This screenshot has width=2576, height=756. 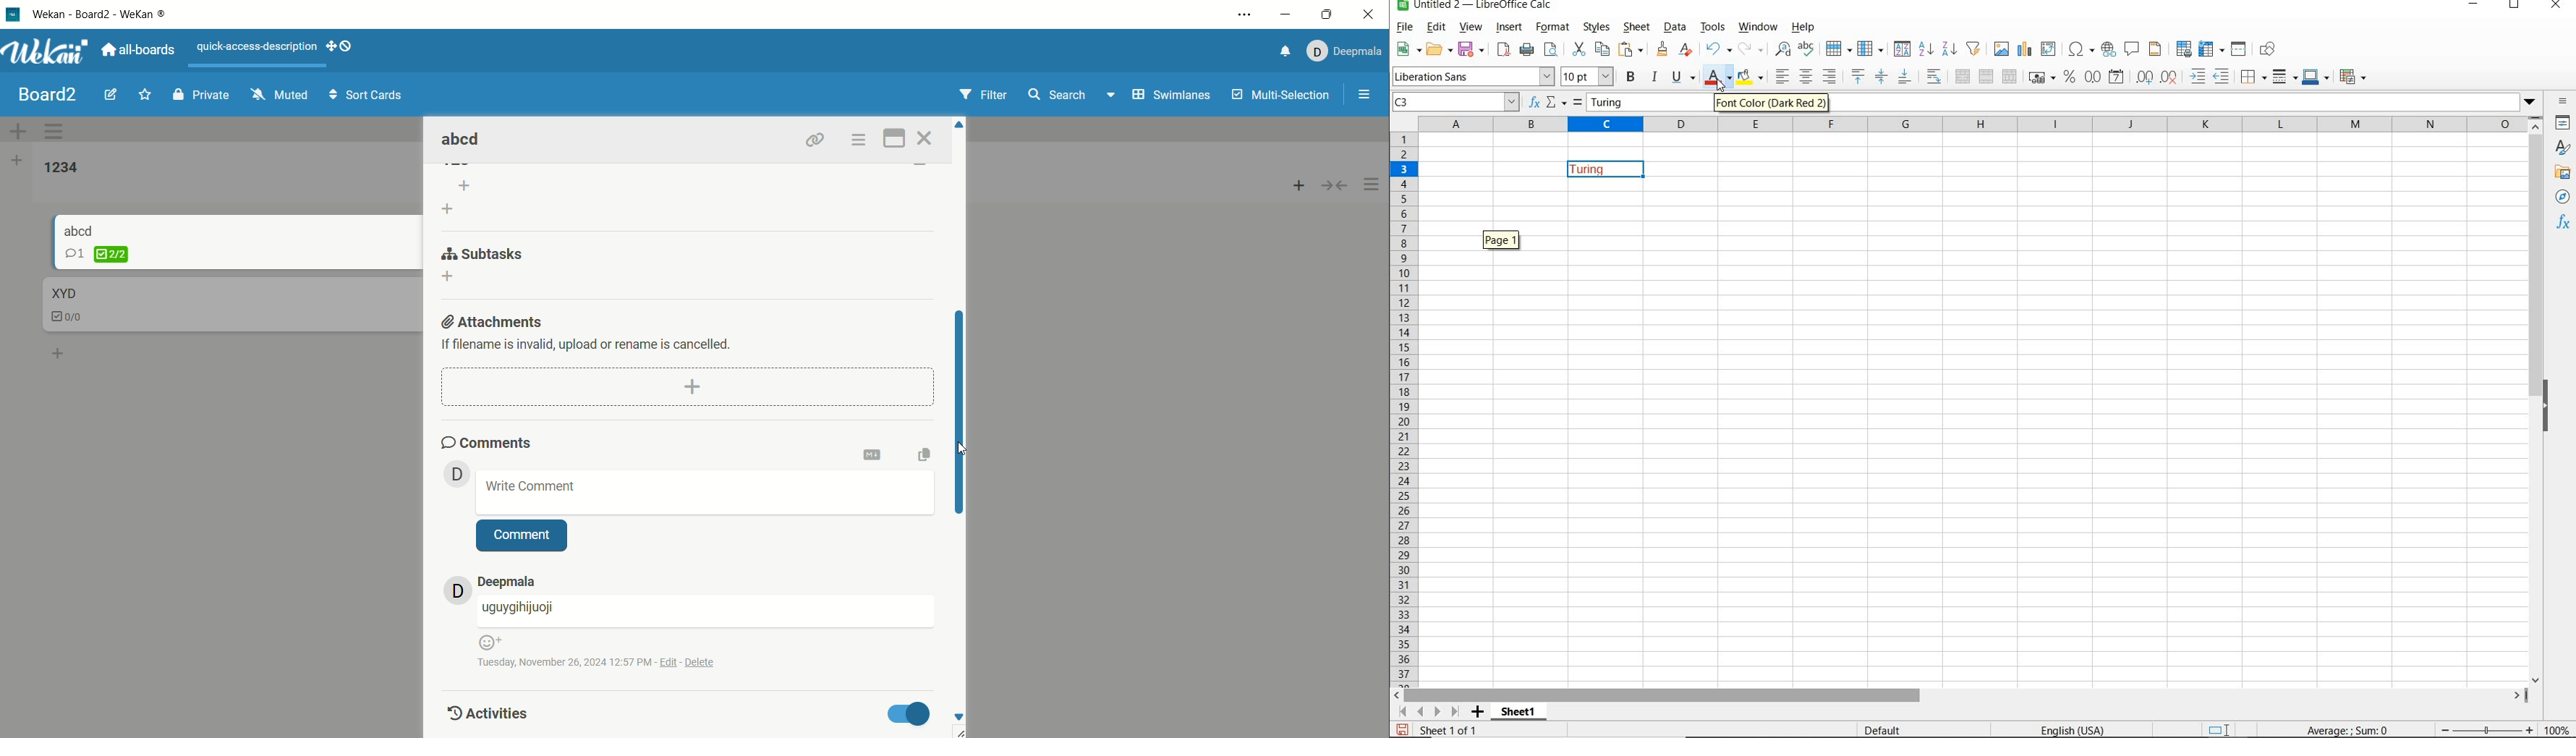 I want to click on private, so click(x=203, y=94).